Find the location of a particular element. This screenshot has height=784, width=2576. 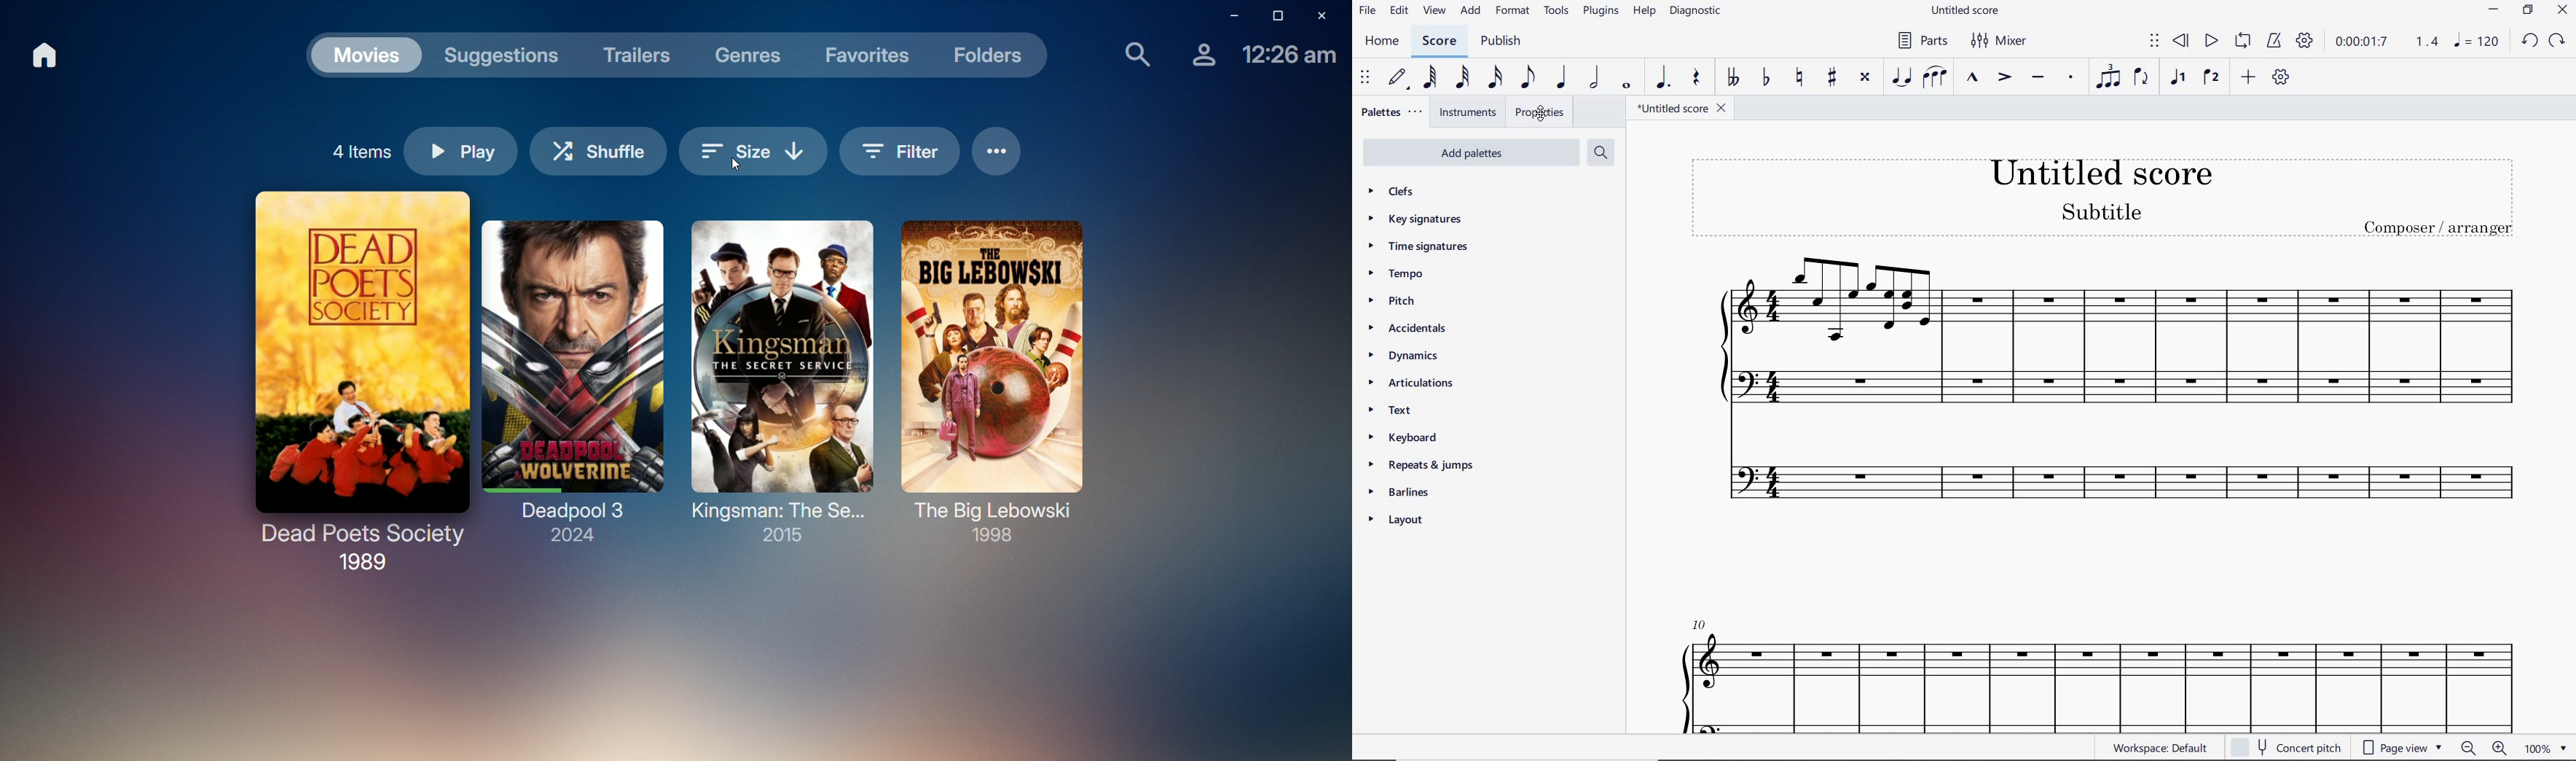

VIEW is located at coordinates (1436, 11).